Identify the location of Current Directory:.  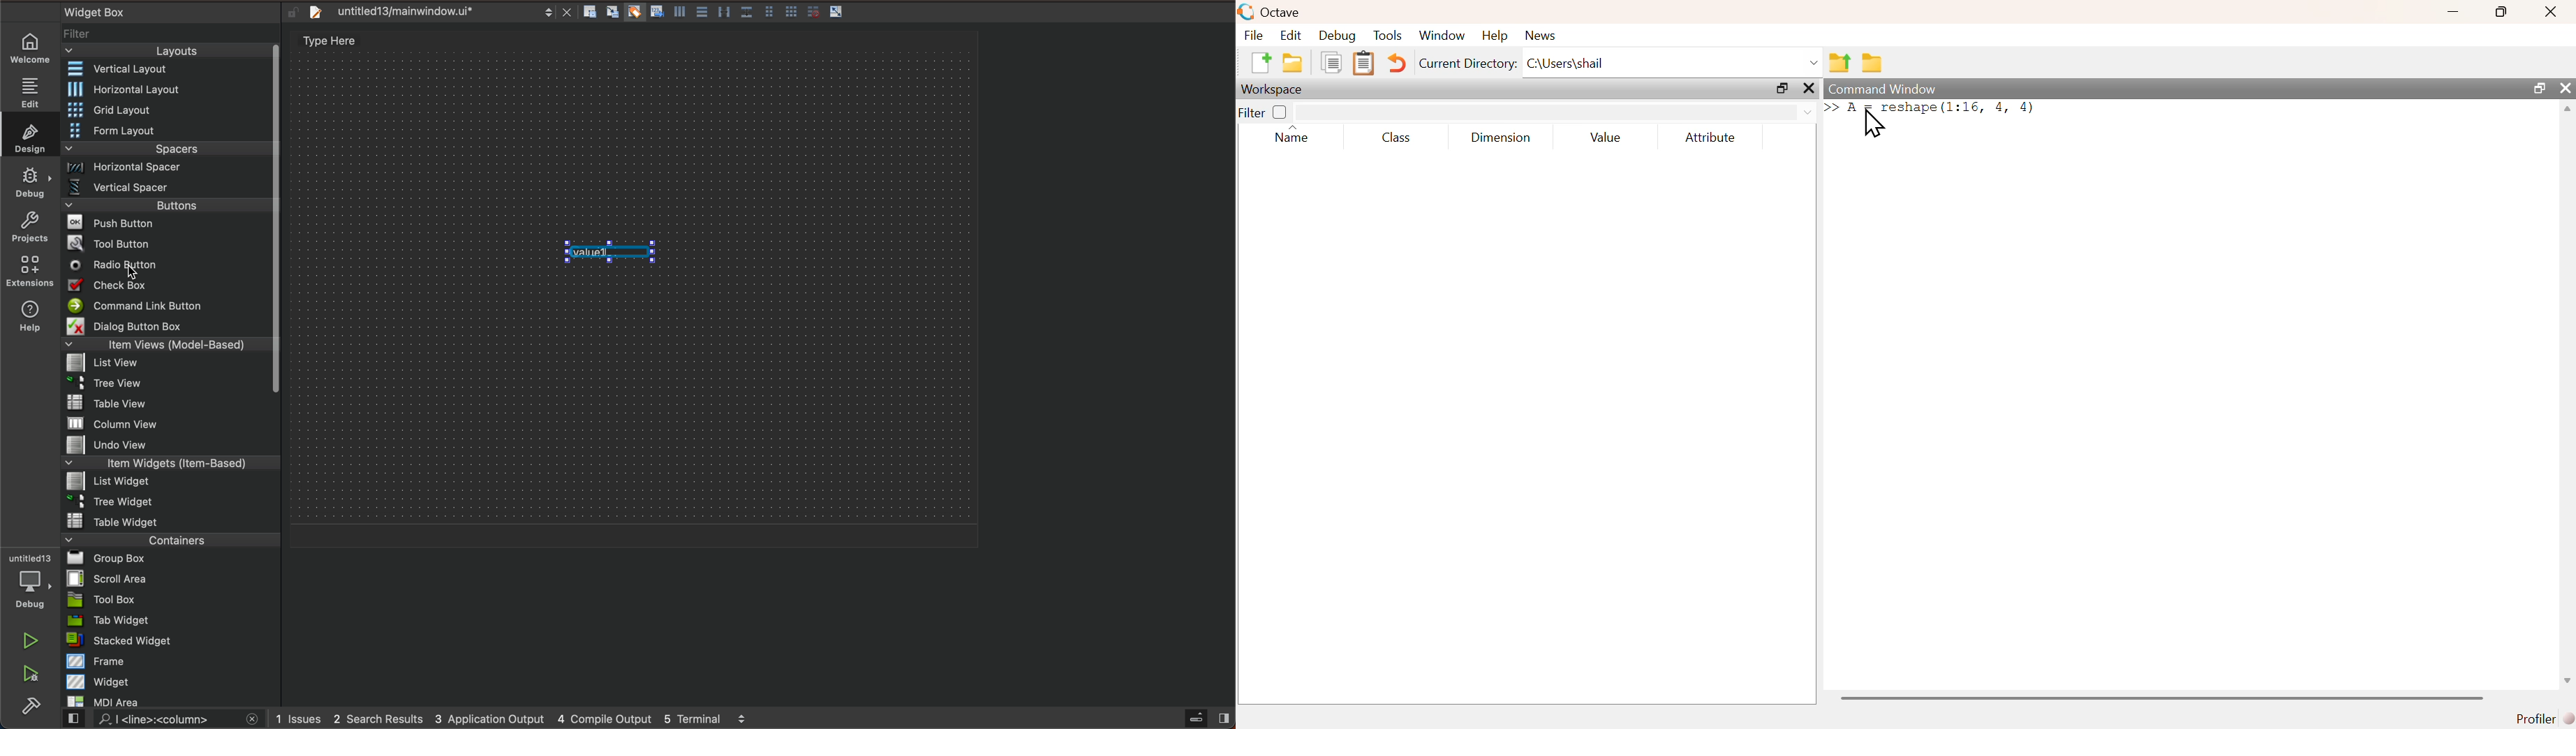
(1465, 64).